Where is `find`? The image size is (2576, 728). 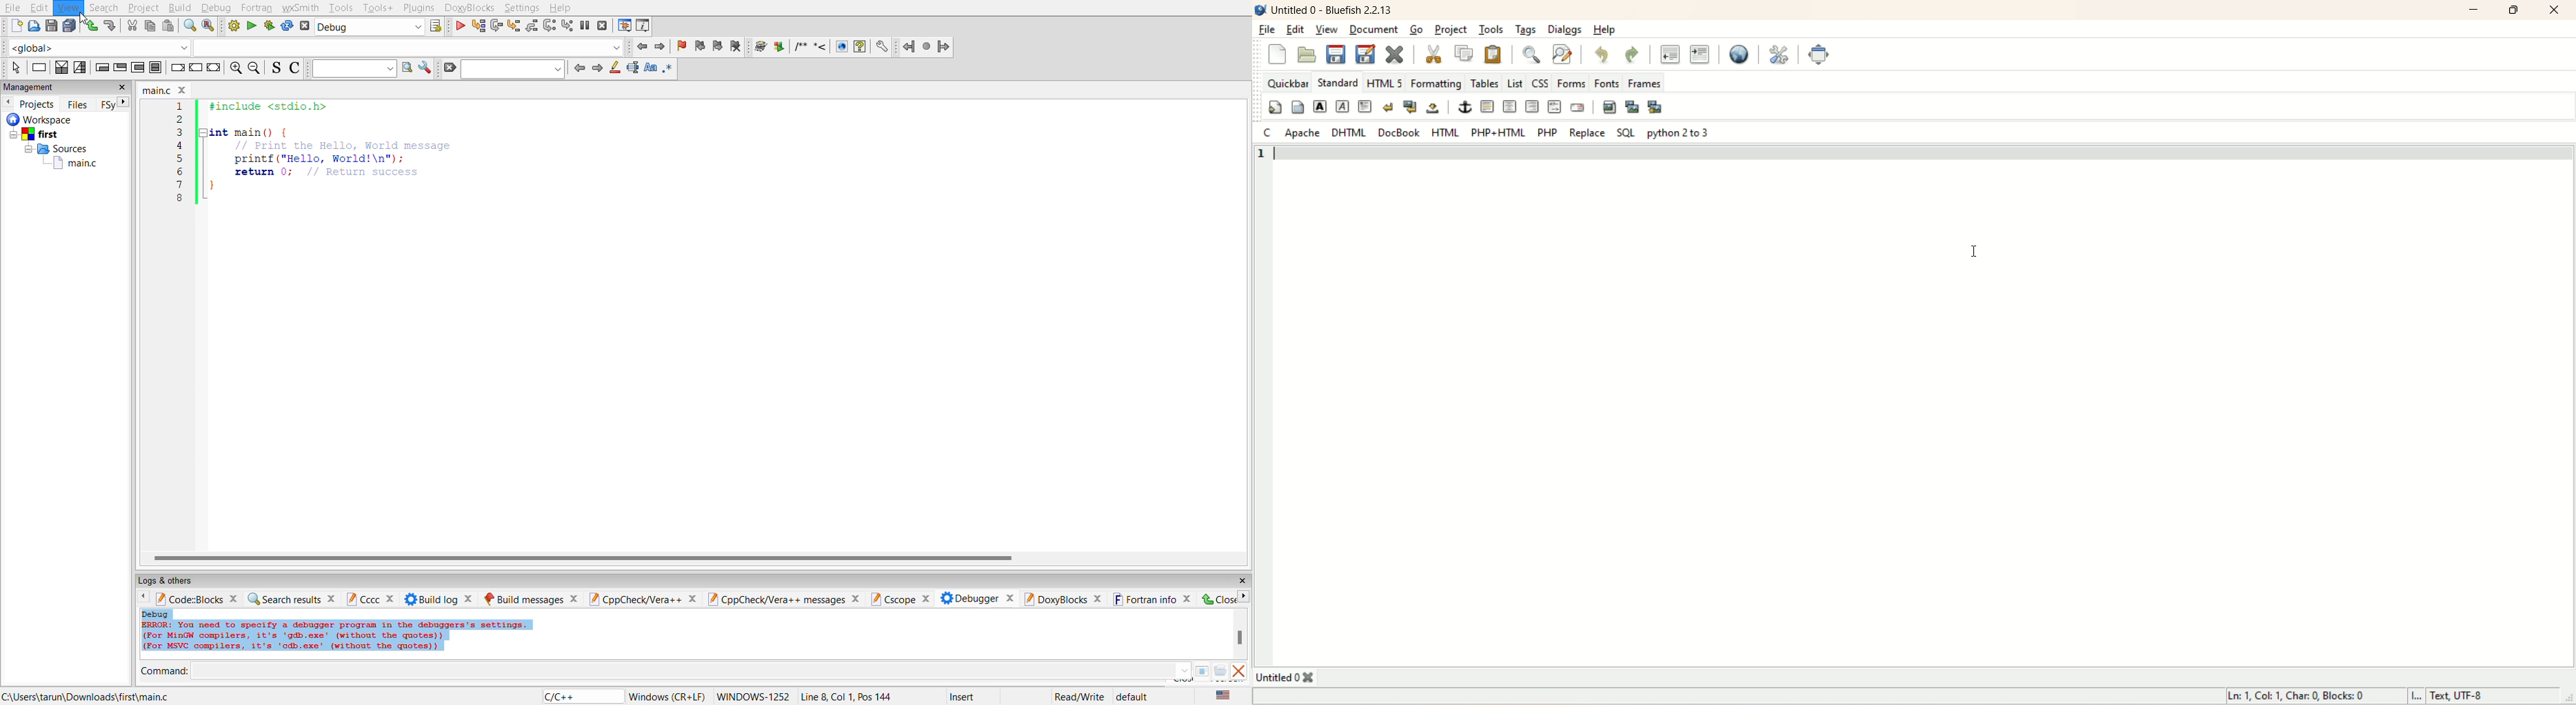 find is located at coordinates (185, 27).